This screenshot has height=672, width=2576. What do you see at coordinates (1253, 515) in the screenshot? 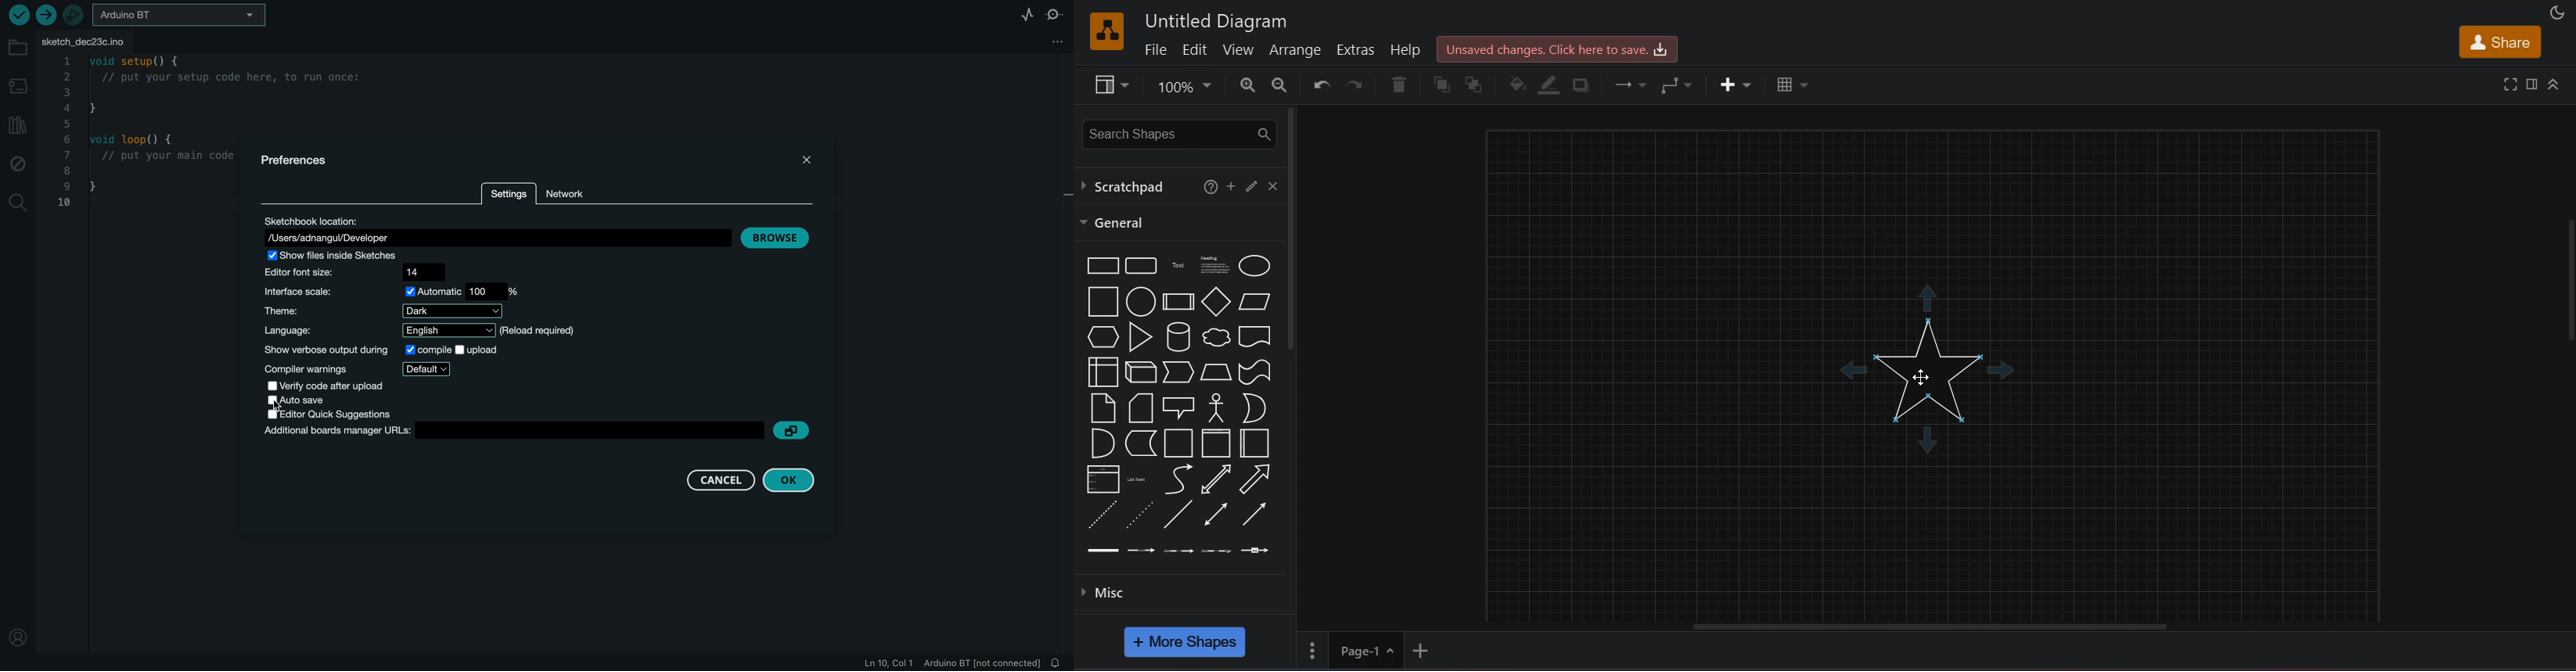
I see `directional connector` at bounding box center [1253, 515].